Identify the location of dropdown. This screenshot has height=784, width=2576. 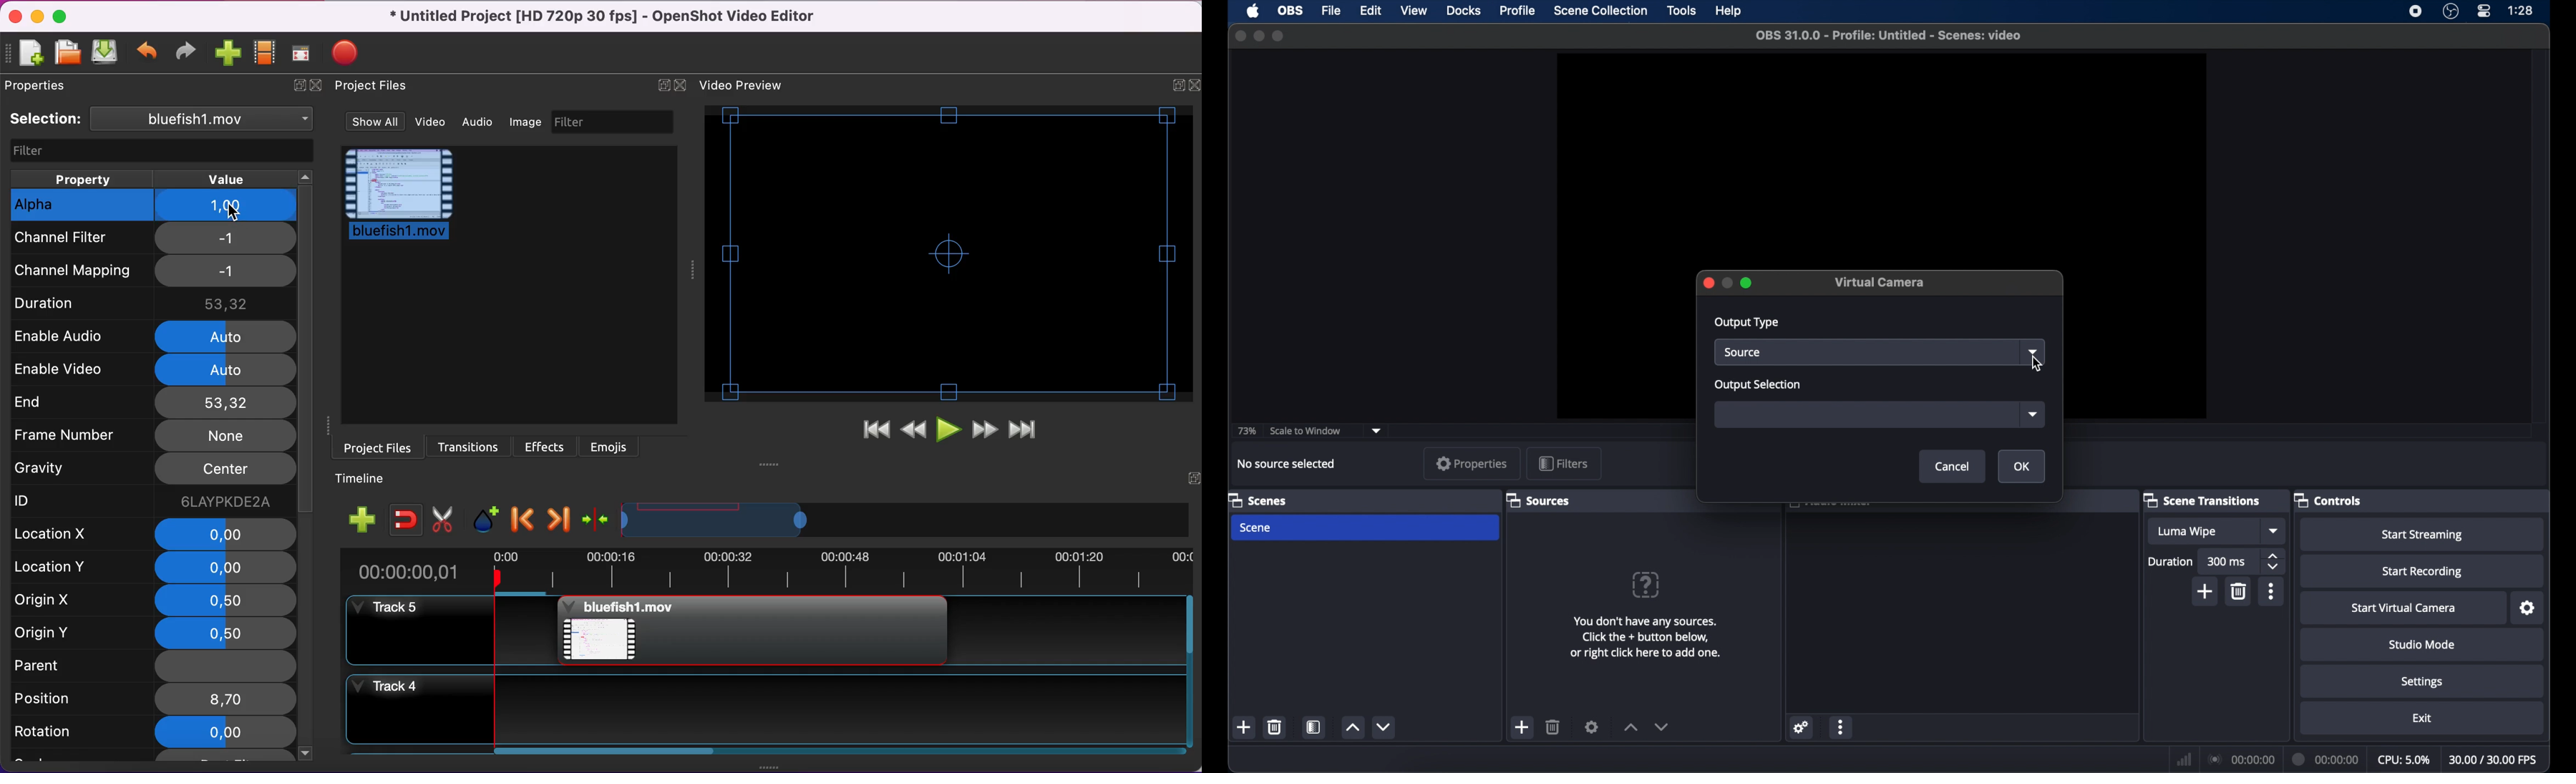
(2033, 352).